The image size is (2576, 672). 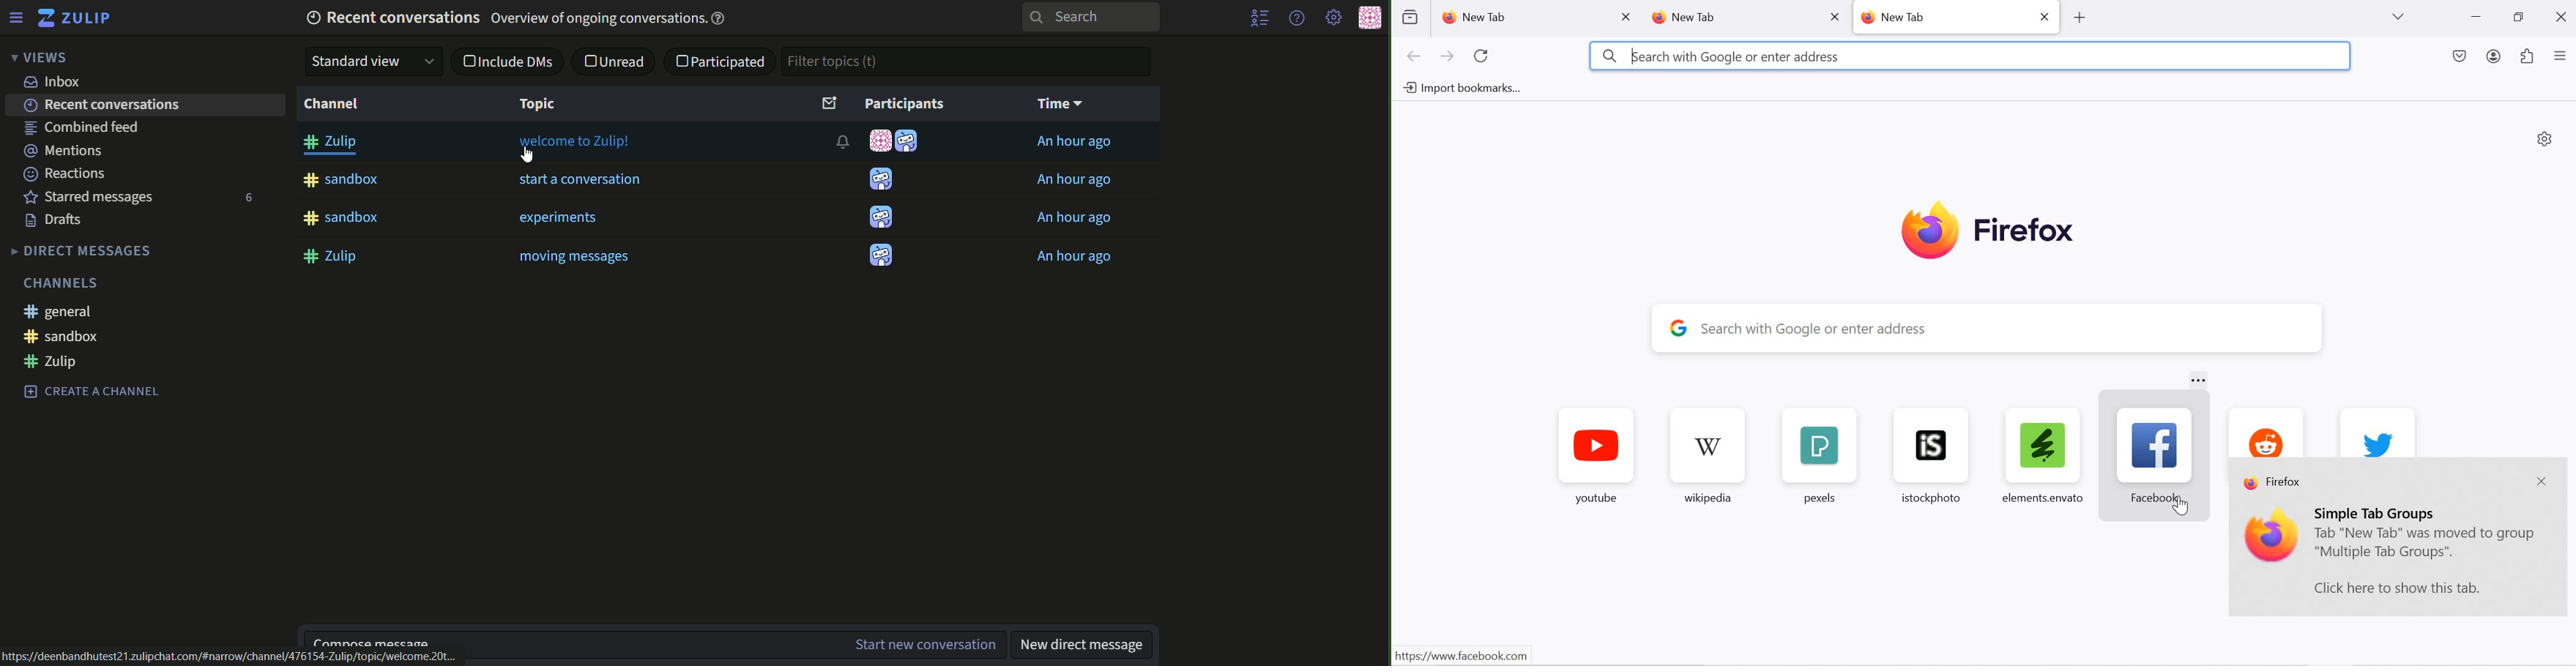 What do you see at coordinates (345, 218) in the screenshot?
I see `#sandbox` at bounding box center [345, 218].